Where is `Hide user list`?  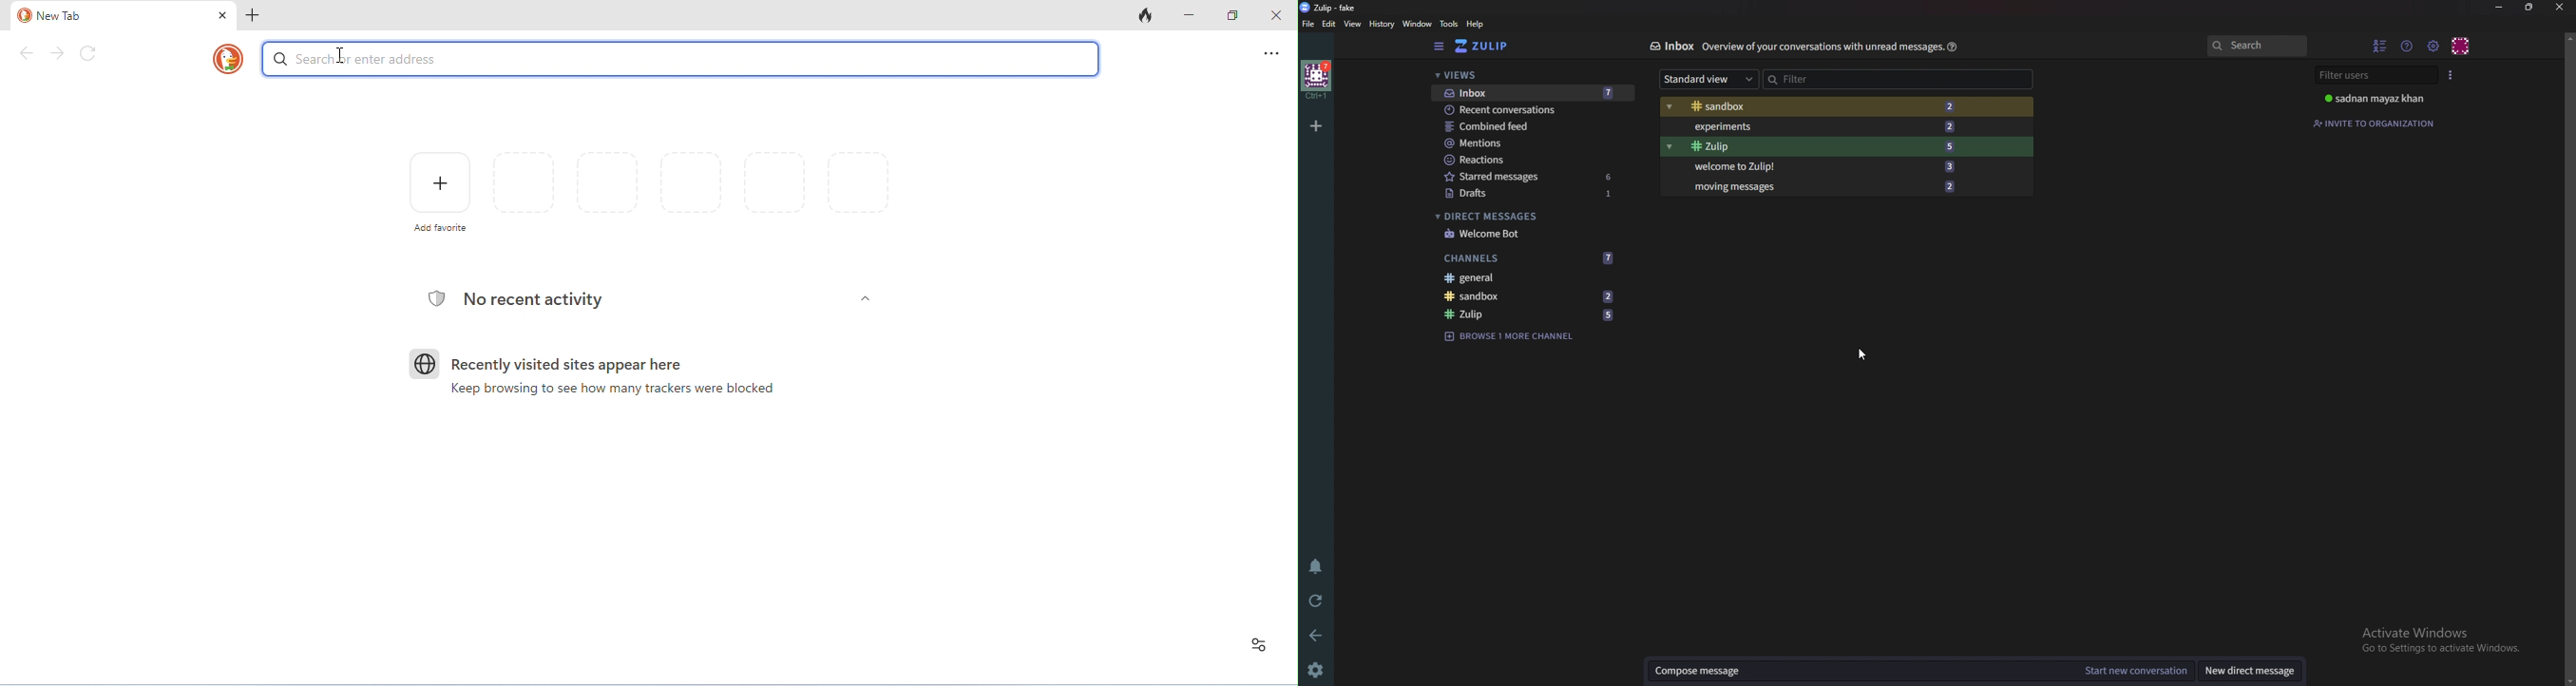
Hide user list is located at coordinates (2381, 44).